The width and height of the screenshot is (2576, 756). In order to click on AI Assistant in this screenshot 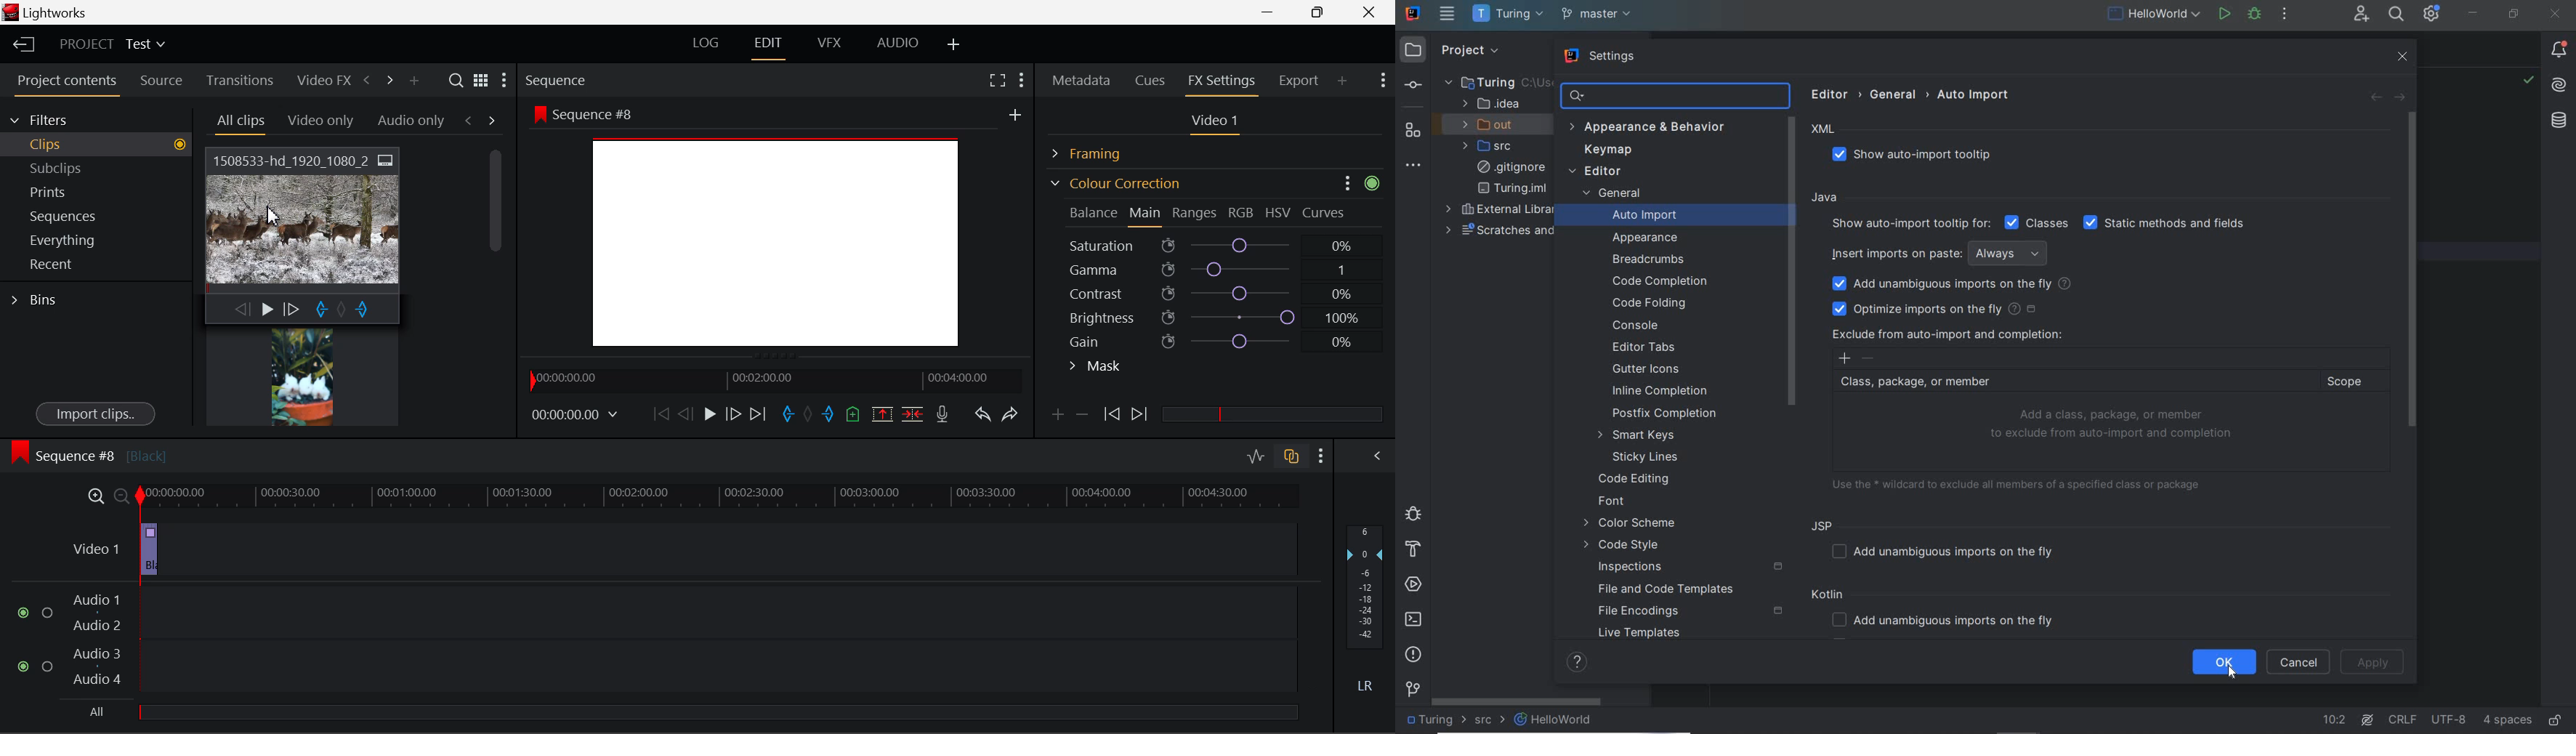, I will do `click(2370, 719)`.